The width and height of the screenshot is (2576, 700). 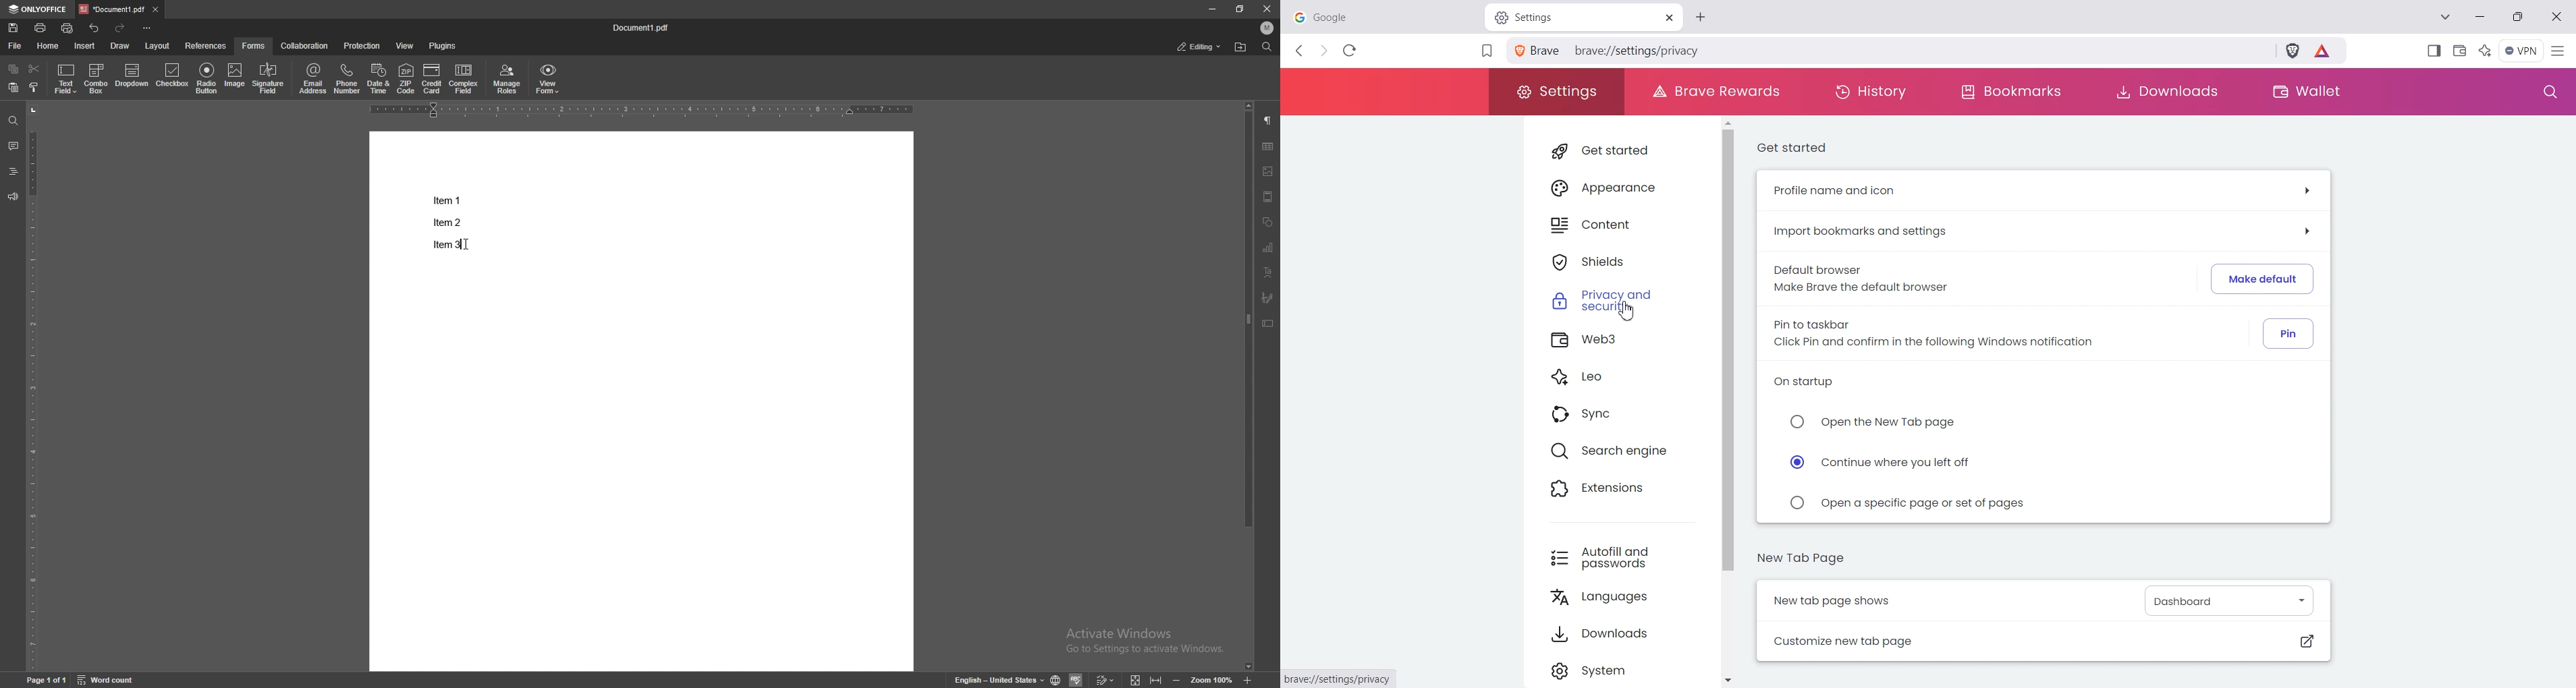 I want to click on quick print, so click(x=67, y=29).